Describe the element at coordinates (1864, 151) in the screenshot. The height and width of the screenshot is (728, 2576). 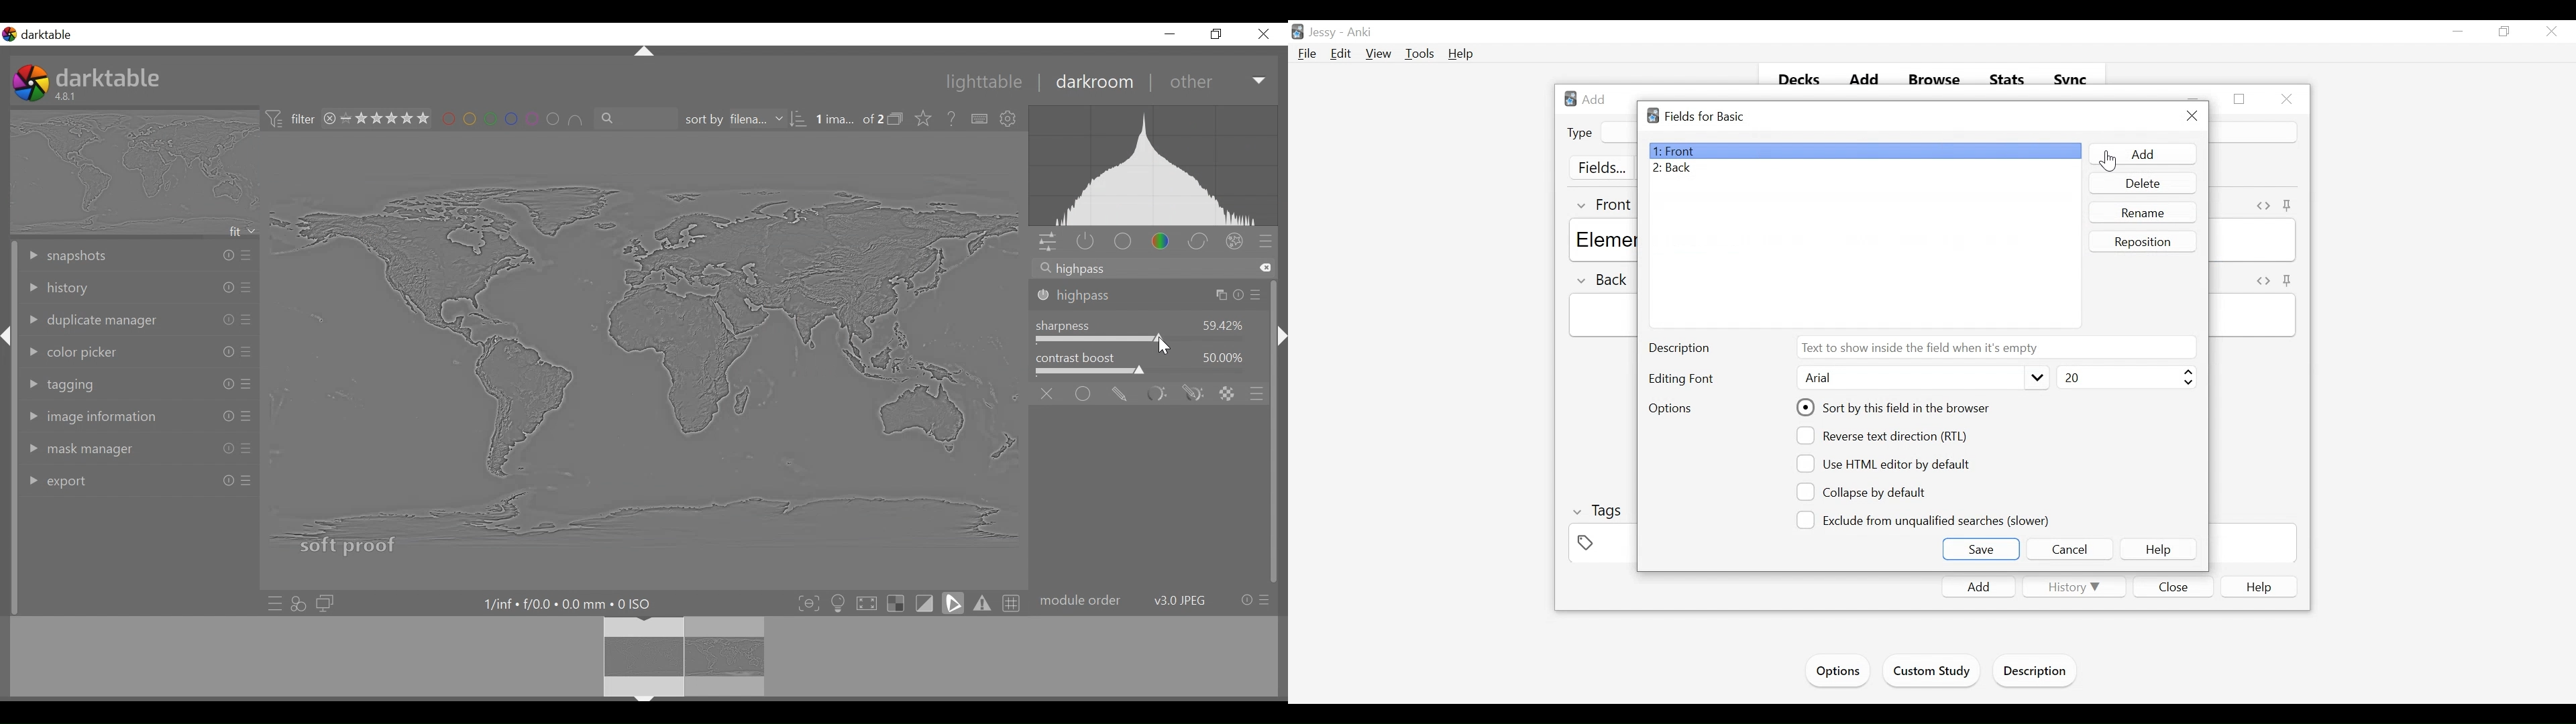
I see `Front` at that location.